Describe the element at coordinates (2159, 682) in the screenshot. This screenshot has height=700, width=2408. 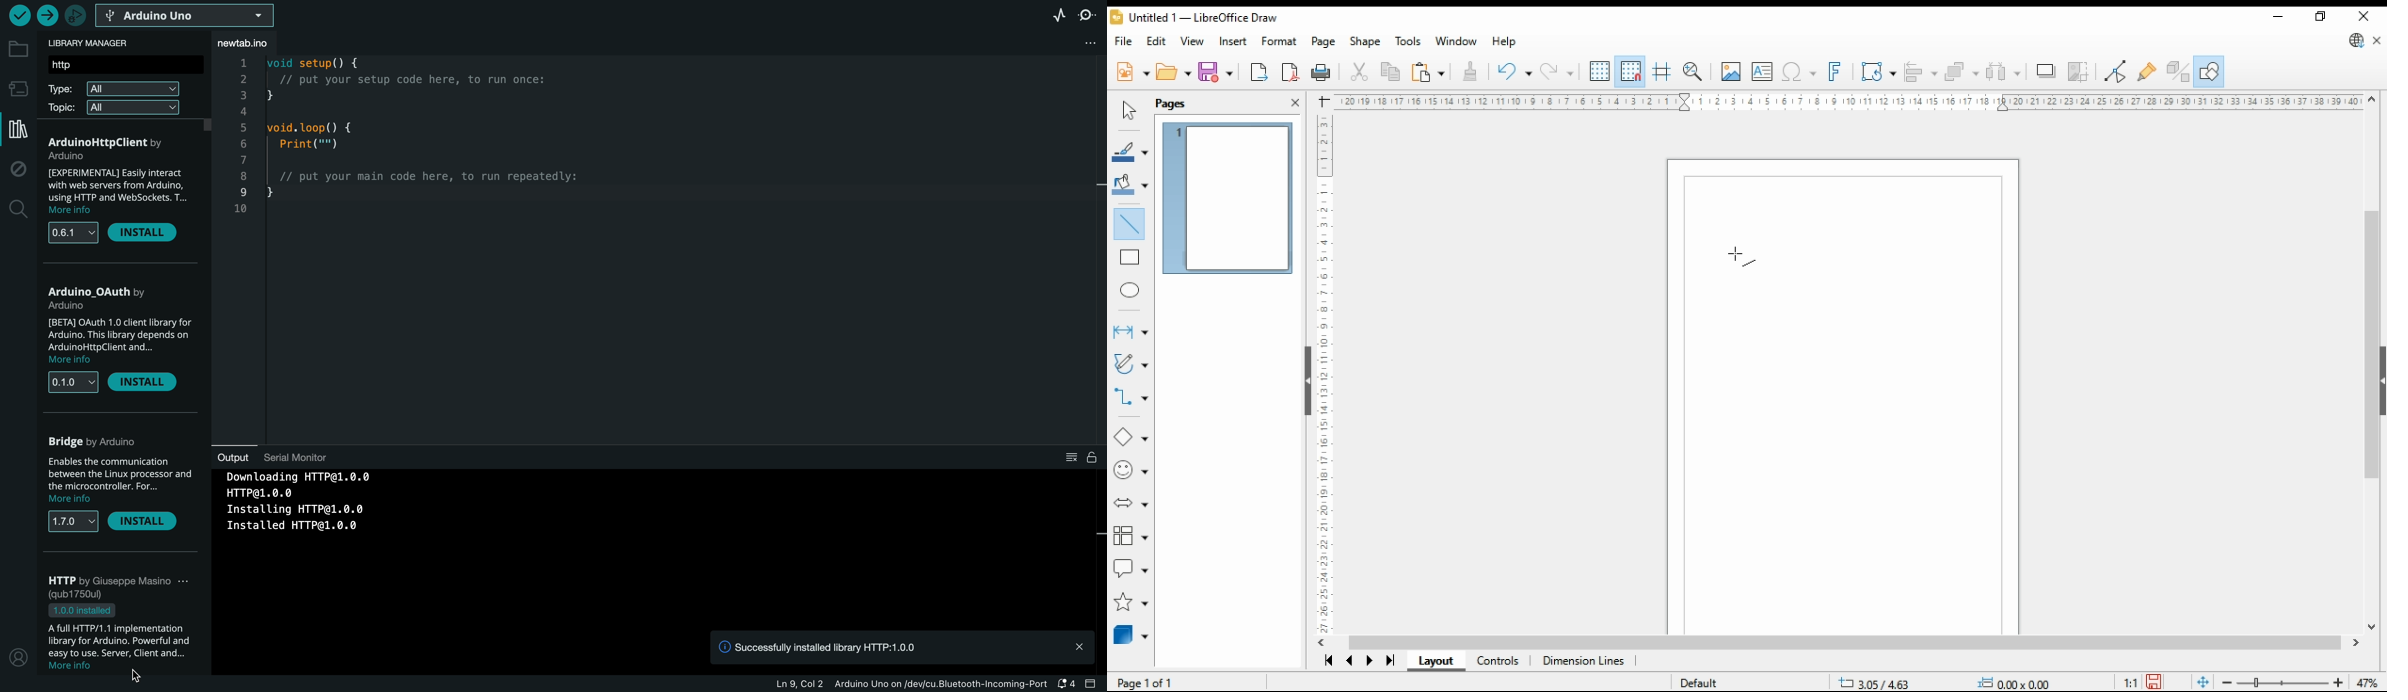
I see `save` at that location.